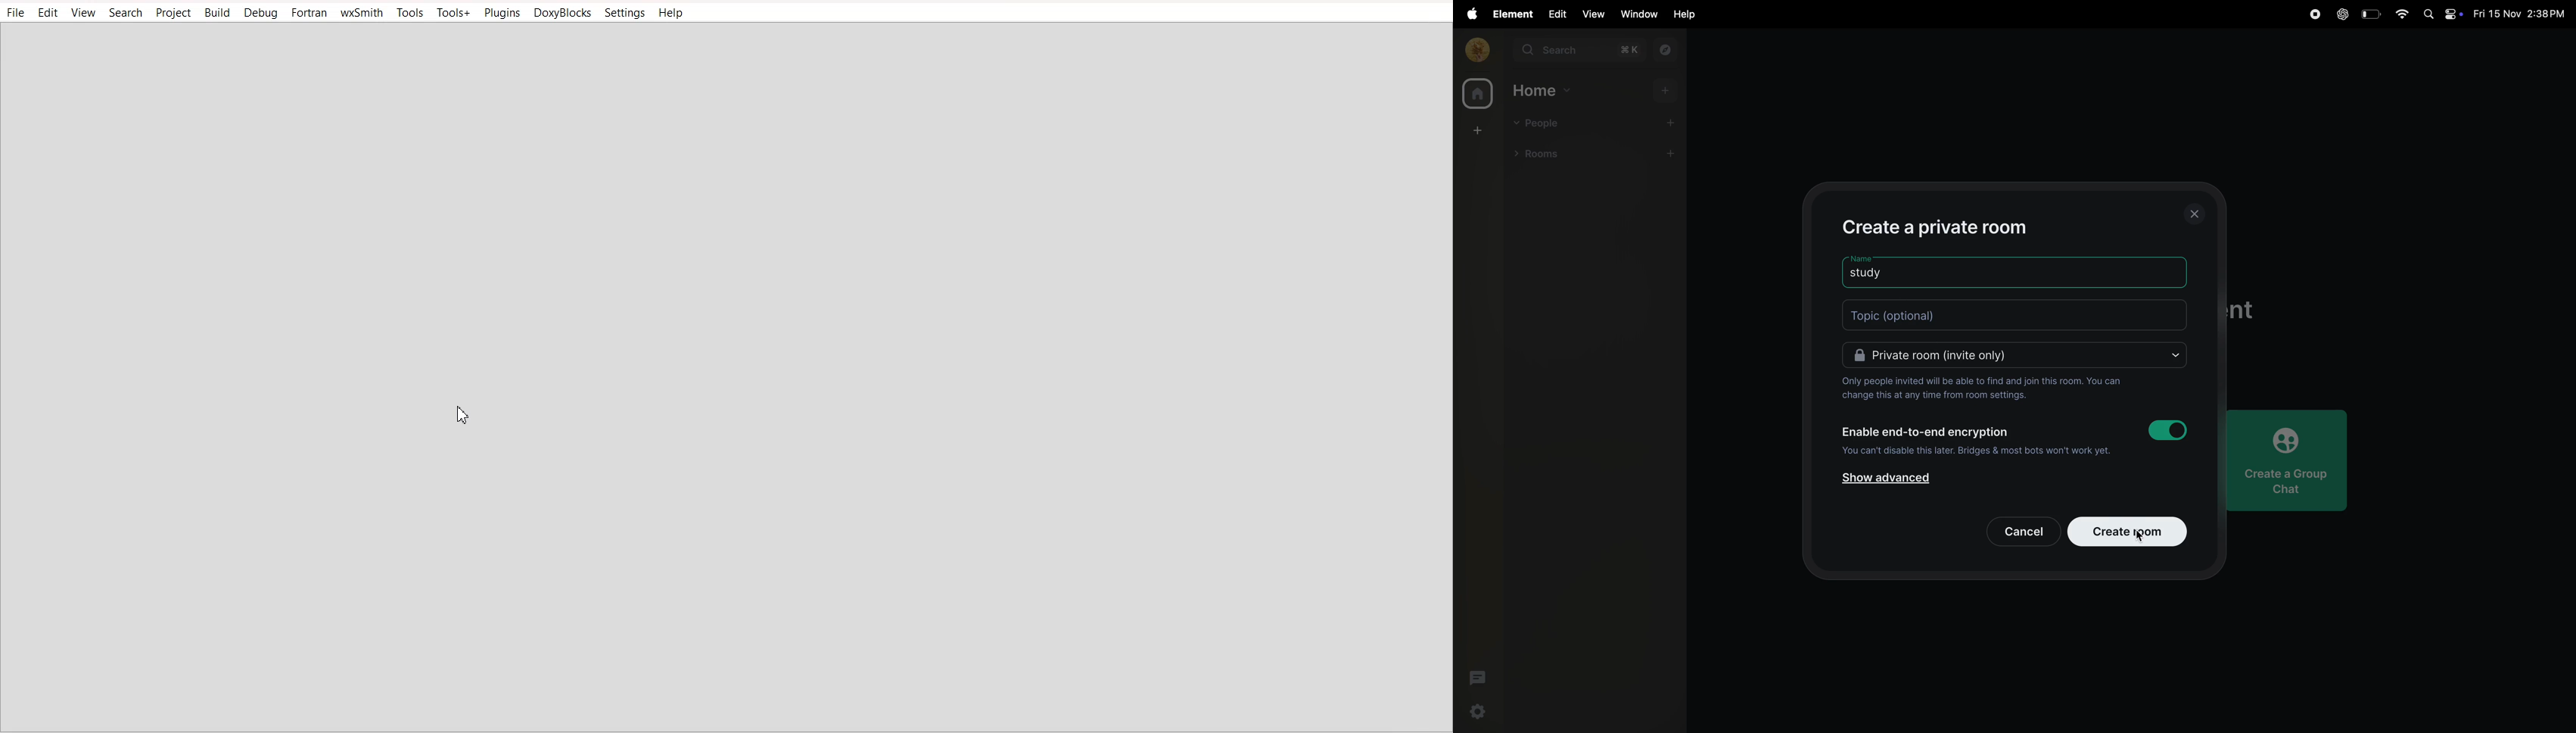 The image size is (2576, 756). I want to click on Debug, so click(260, 13).